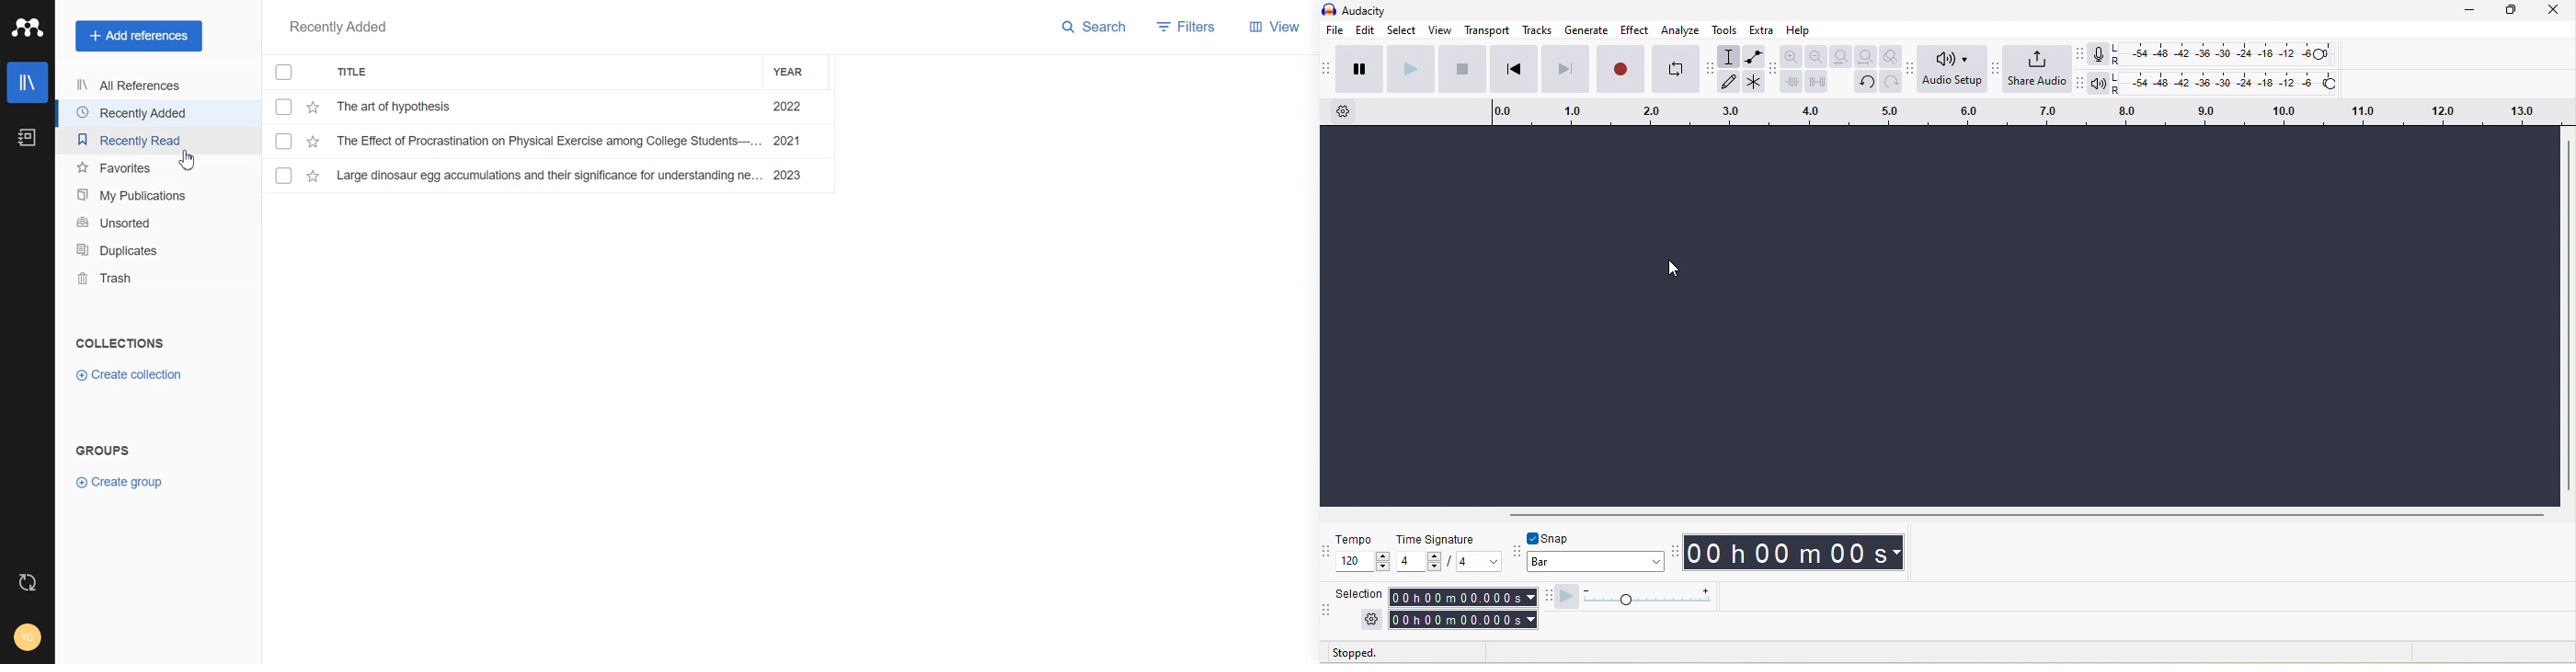 Image resolution: width=2576 pixels, height=672 pixels. What do you see at coordinates (27, 82) in the screenshot?
I see `Library` at bounding box center [27, 82].